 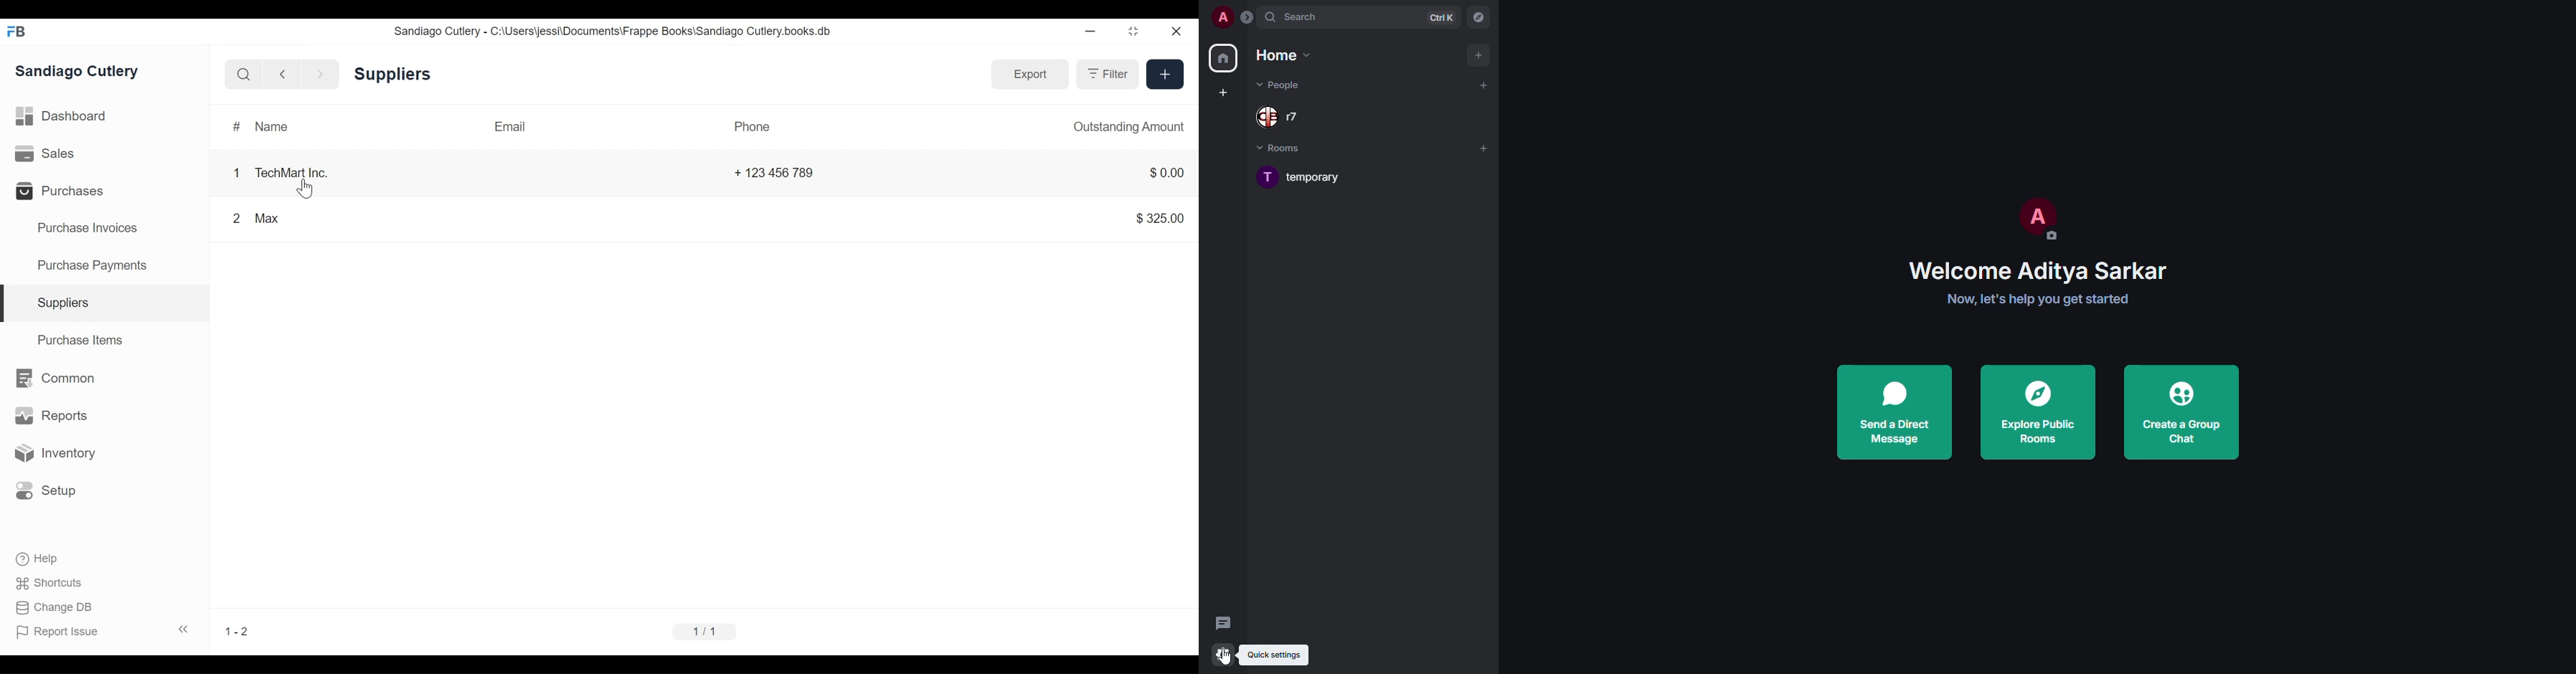 What do you see at coordinates (61, 635) in the screenshot?
I see `[FP Report Issue` at bounding box center [61, 635].